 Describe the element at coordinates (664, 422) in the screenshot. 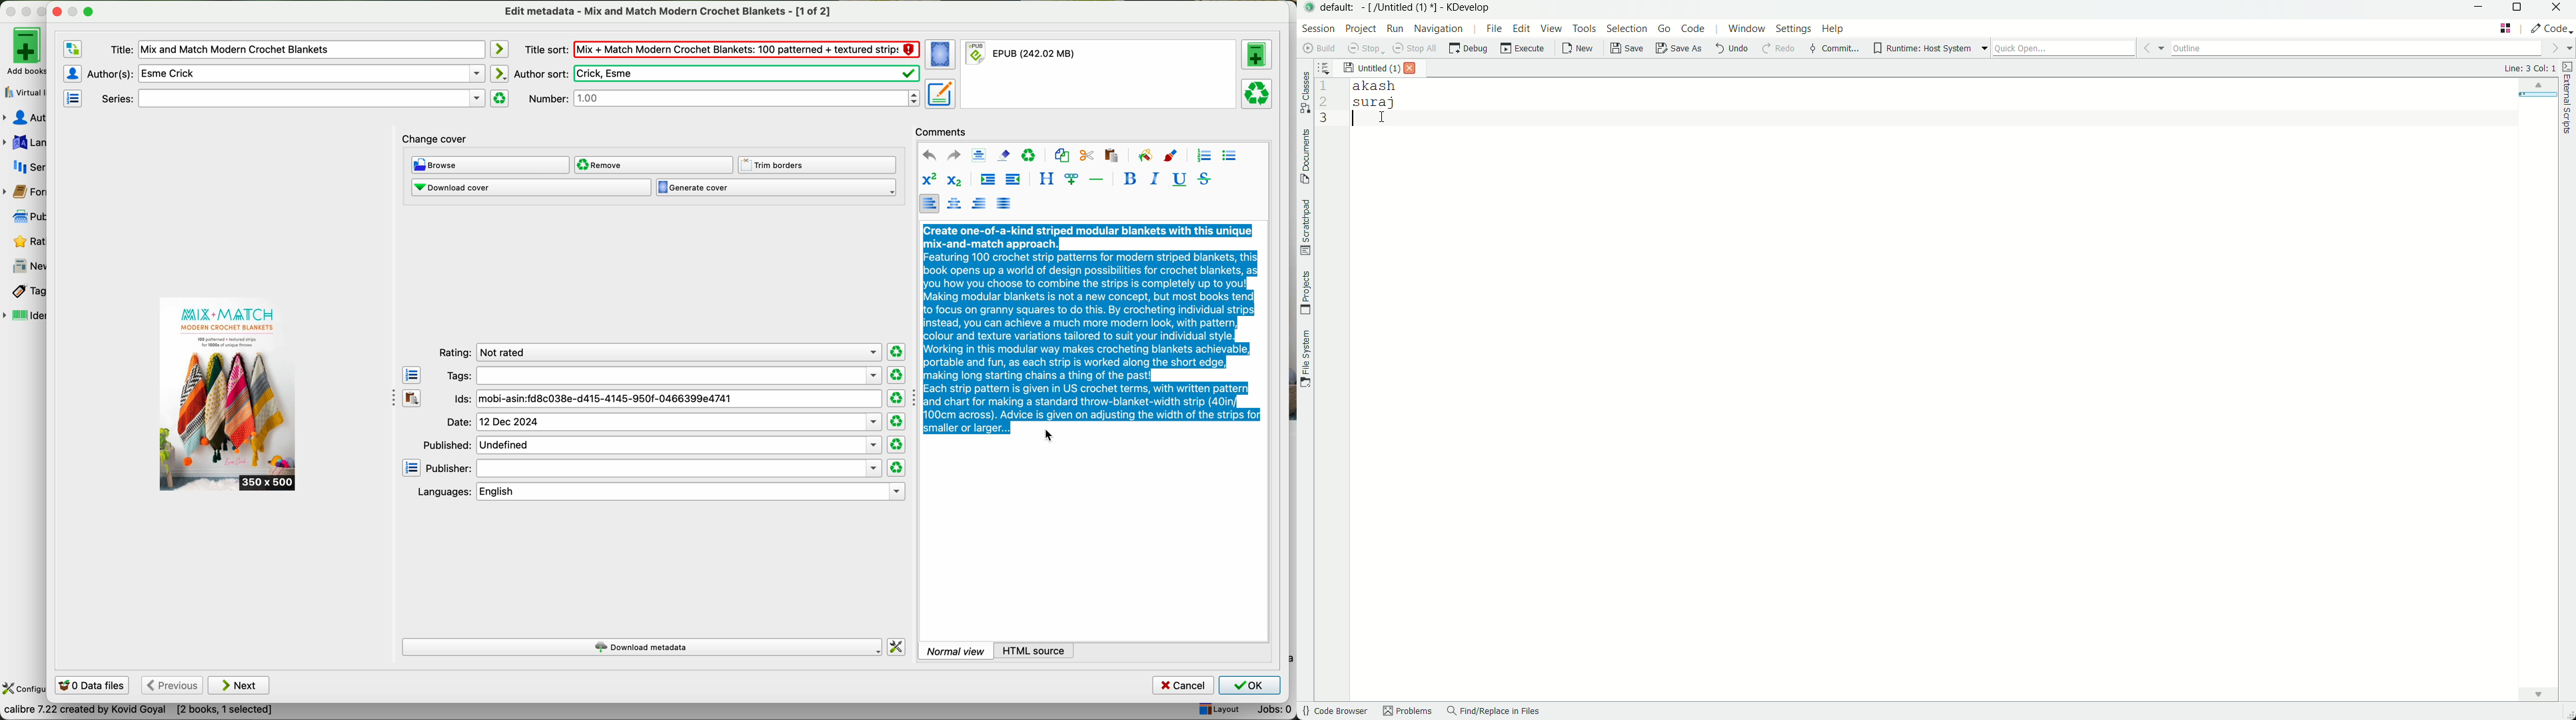

I see `date` at that location.